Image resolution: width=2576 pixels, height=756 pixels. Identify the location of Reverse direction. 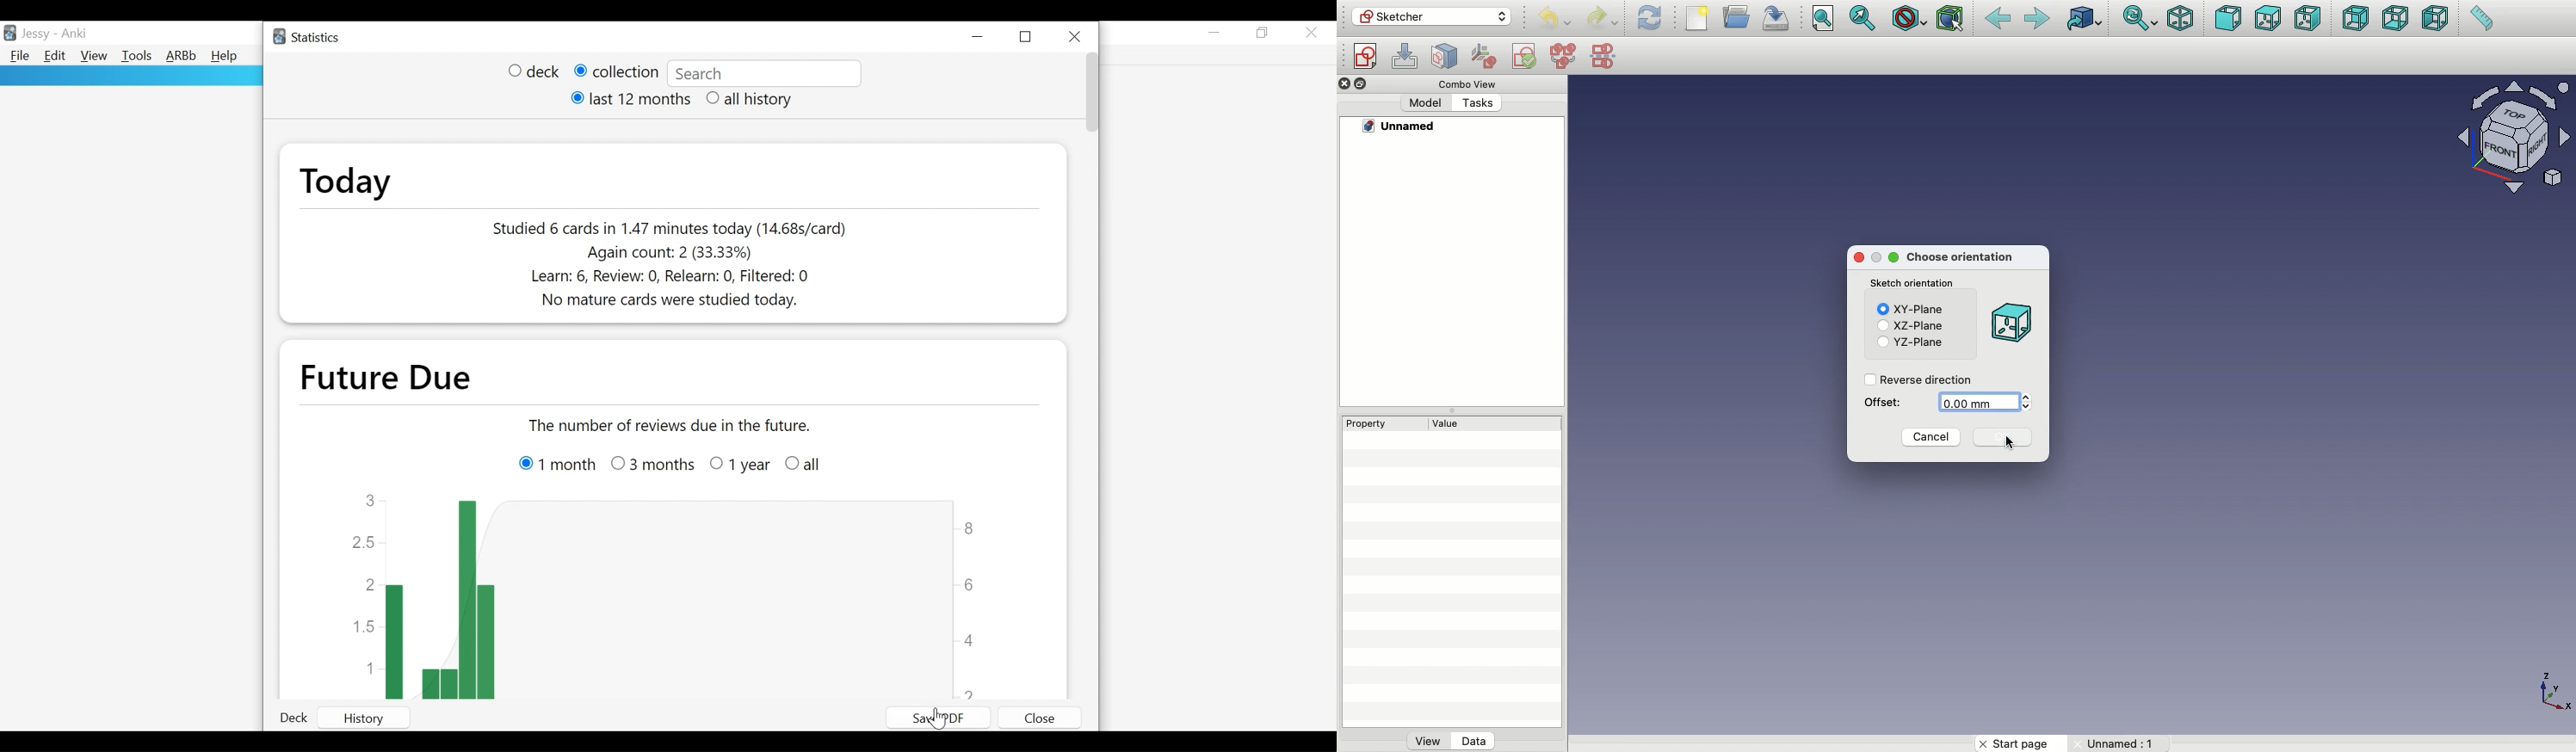
(1921, 379).